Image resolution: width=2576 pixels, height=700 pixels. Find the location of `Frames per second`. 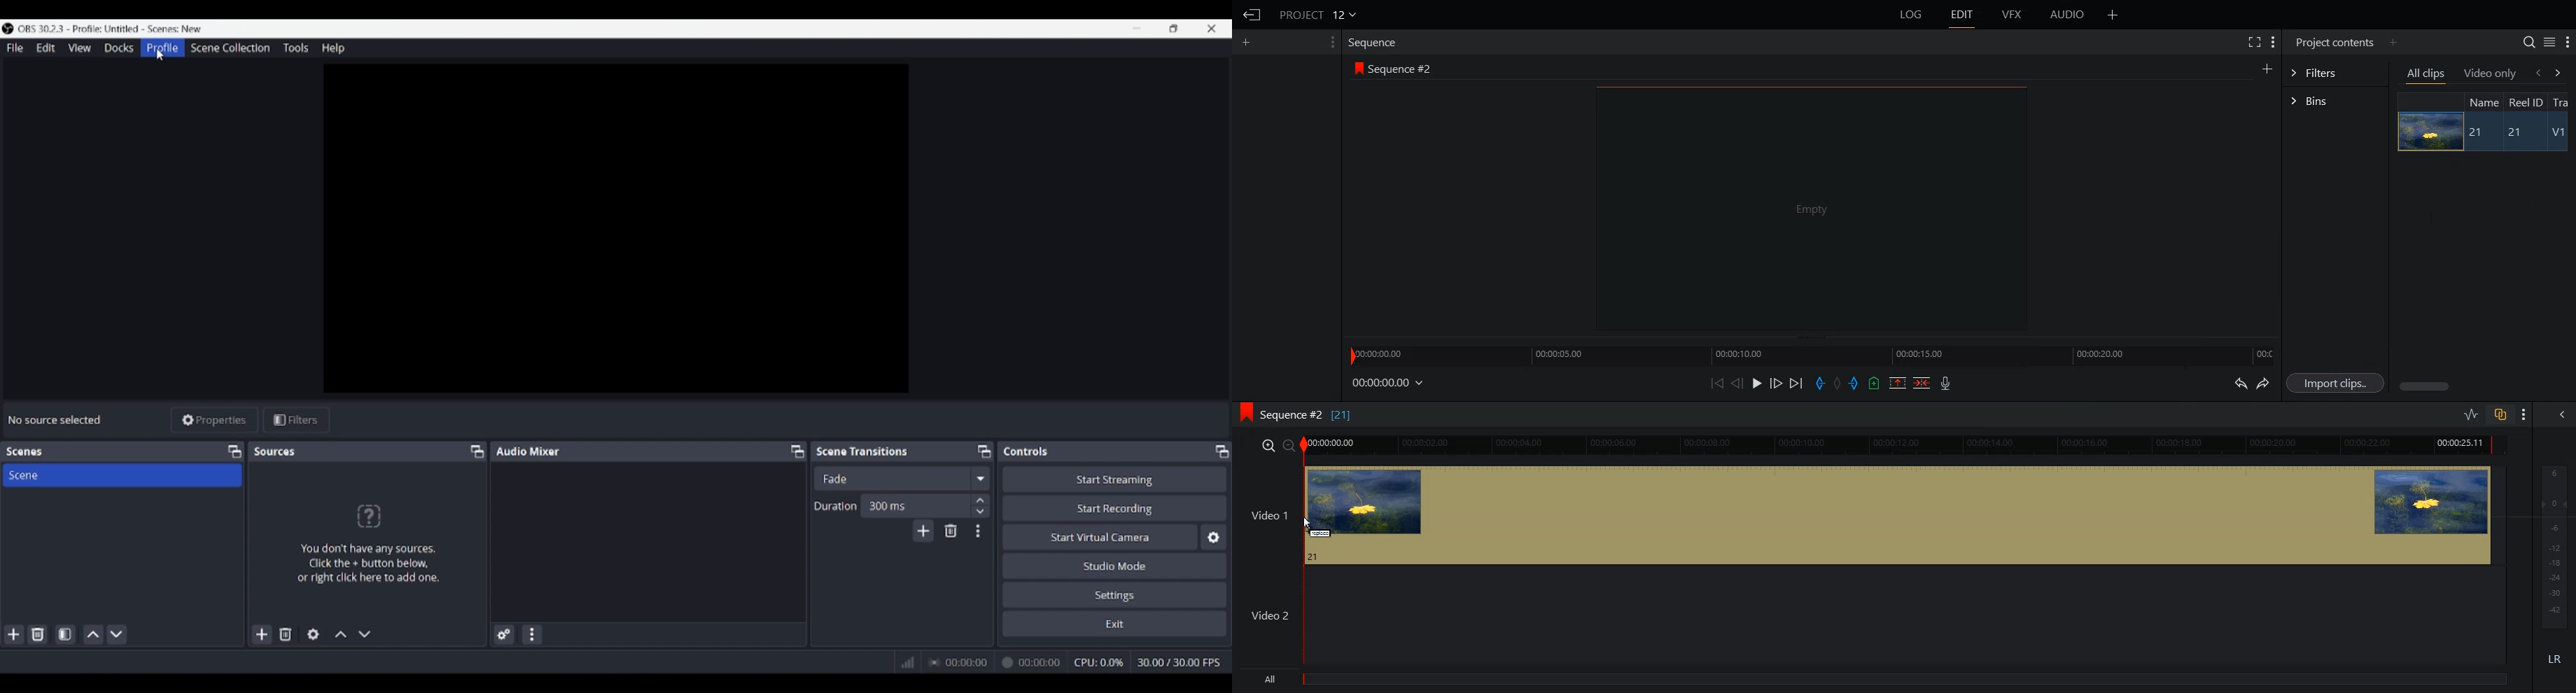

Frames per second is located at coordinates (1179, 663).